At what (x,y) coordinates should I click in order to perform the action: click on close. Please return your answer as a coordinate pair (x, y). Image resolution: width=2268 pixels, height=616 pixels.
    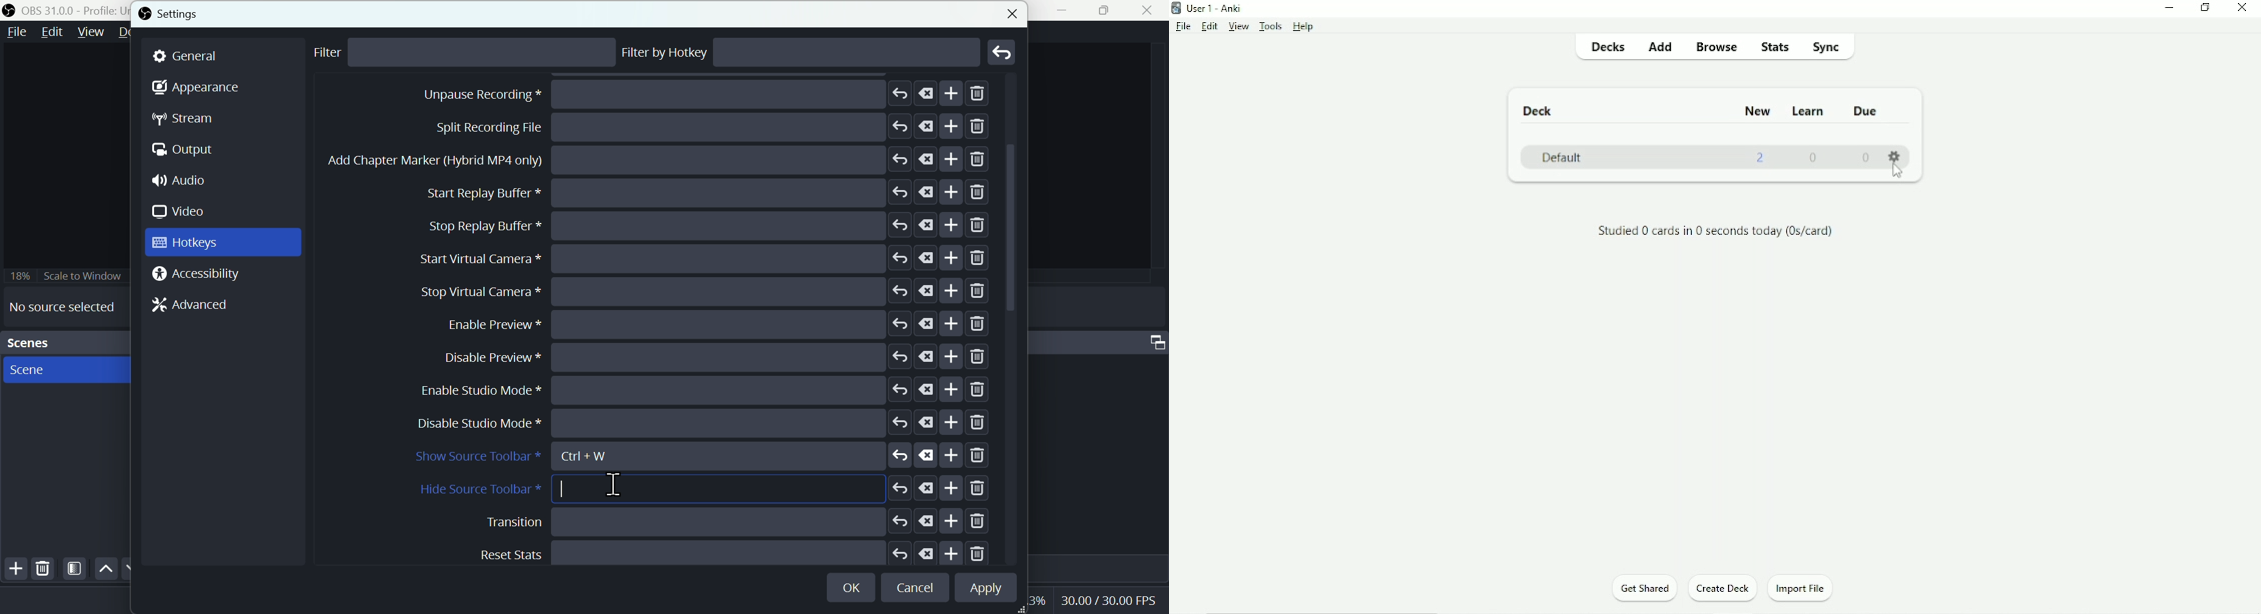
    Looking at the image, I should click on (1010, 12).